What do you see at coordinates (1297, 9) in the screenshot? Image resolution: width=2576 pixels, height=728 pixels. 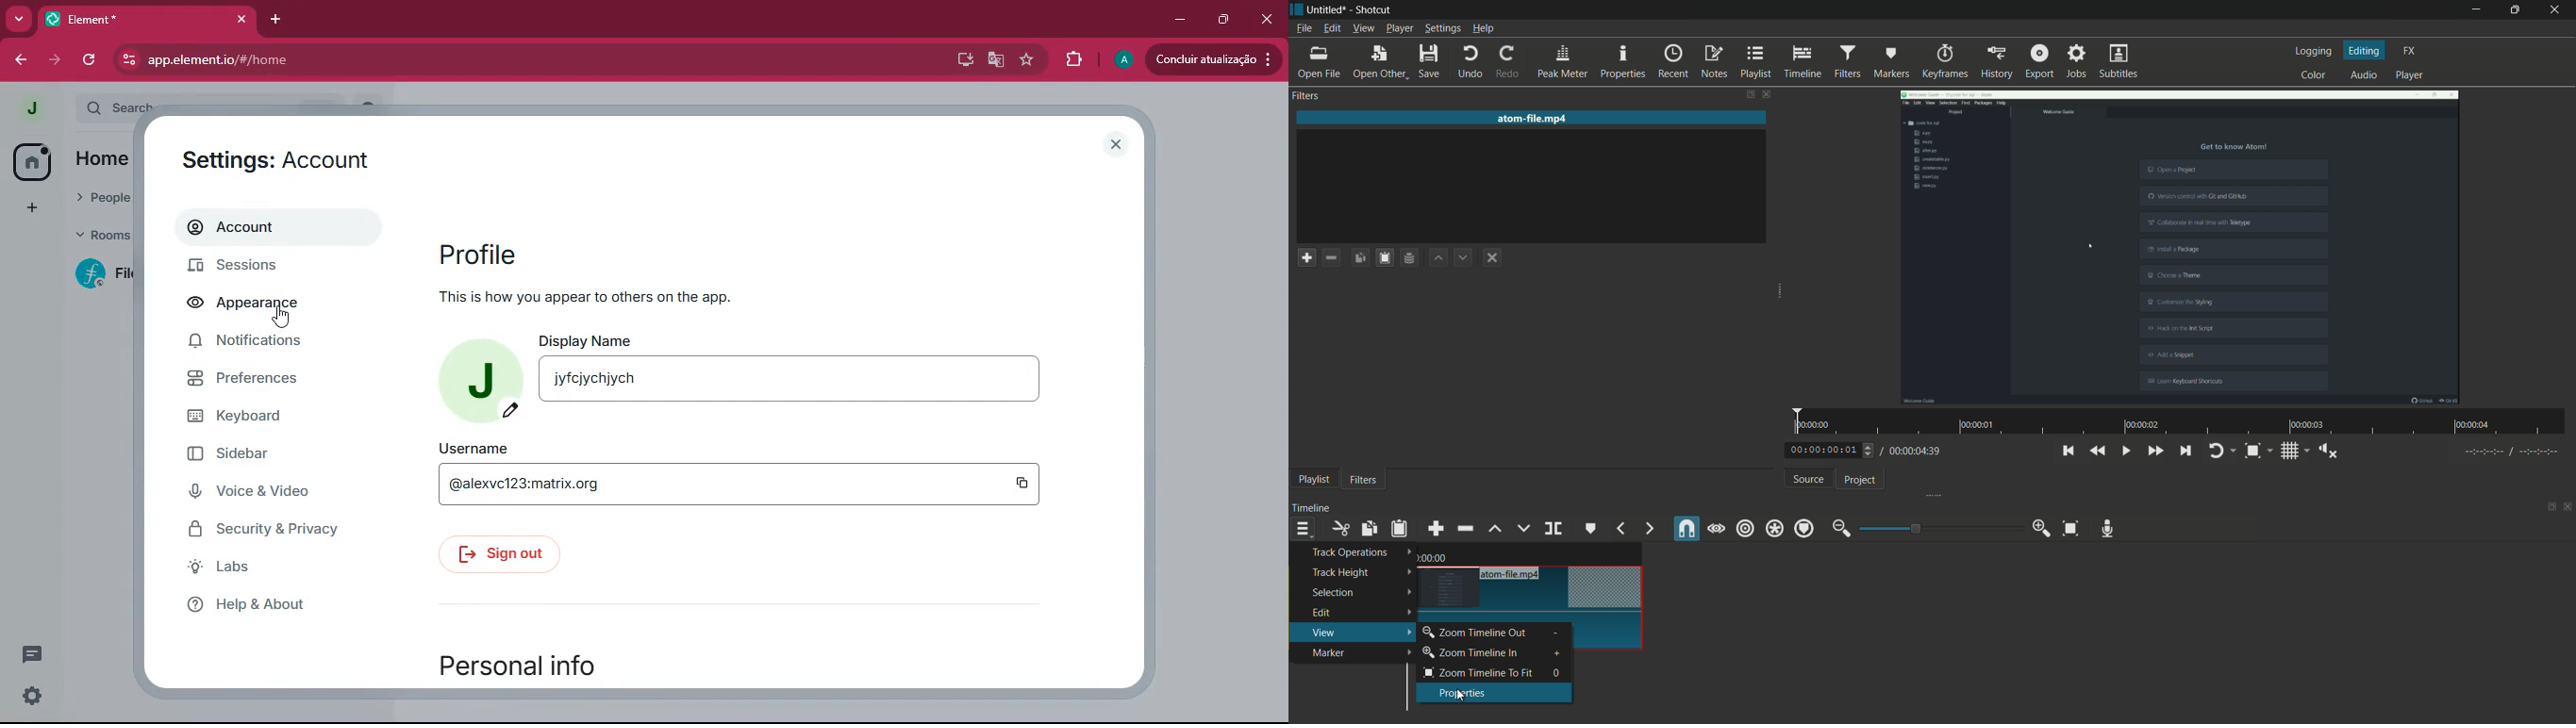 I see `app icon` at bounding box center [1297, 9].